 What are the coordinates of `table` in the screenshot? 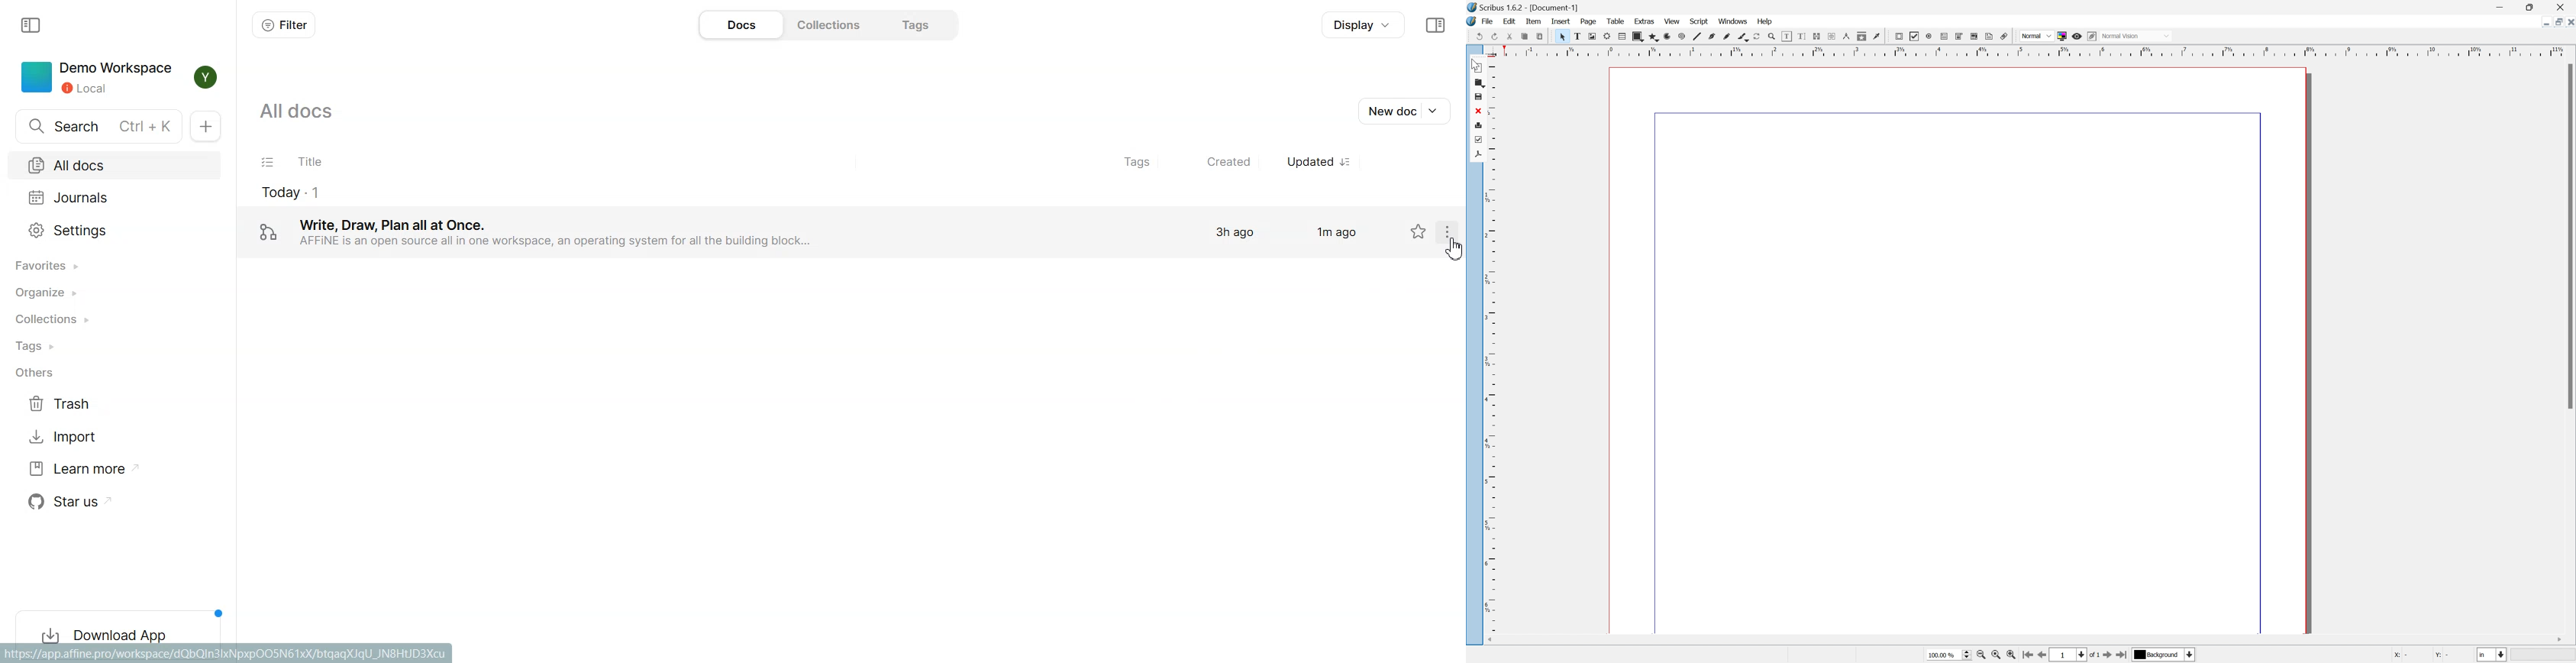 It's located at (1616, 21).